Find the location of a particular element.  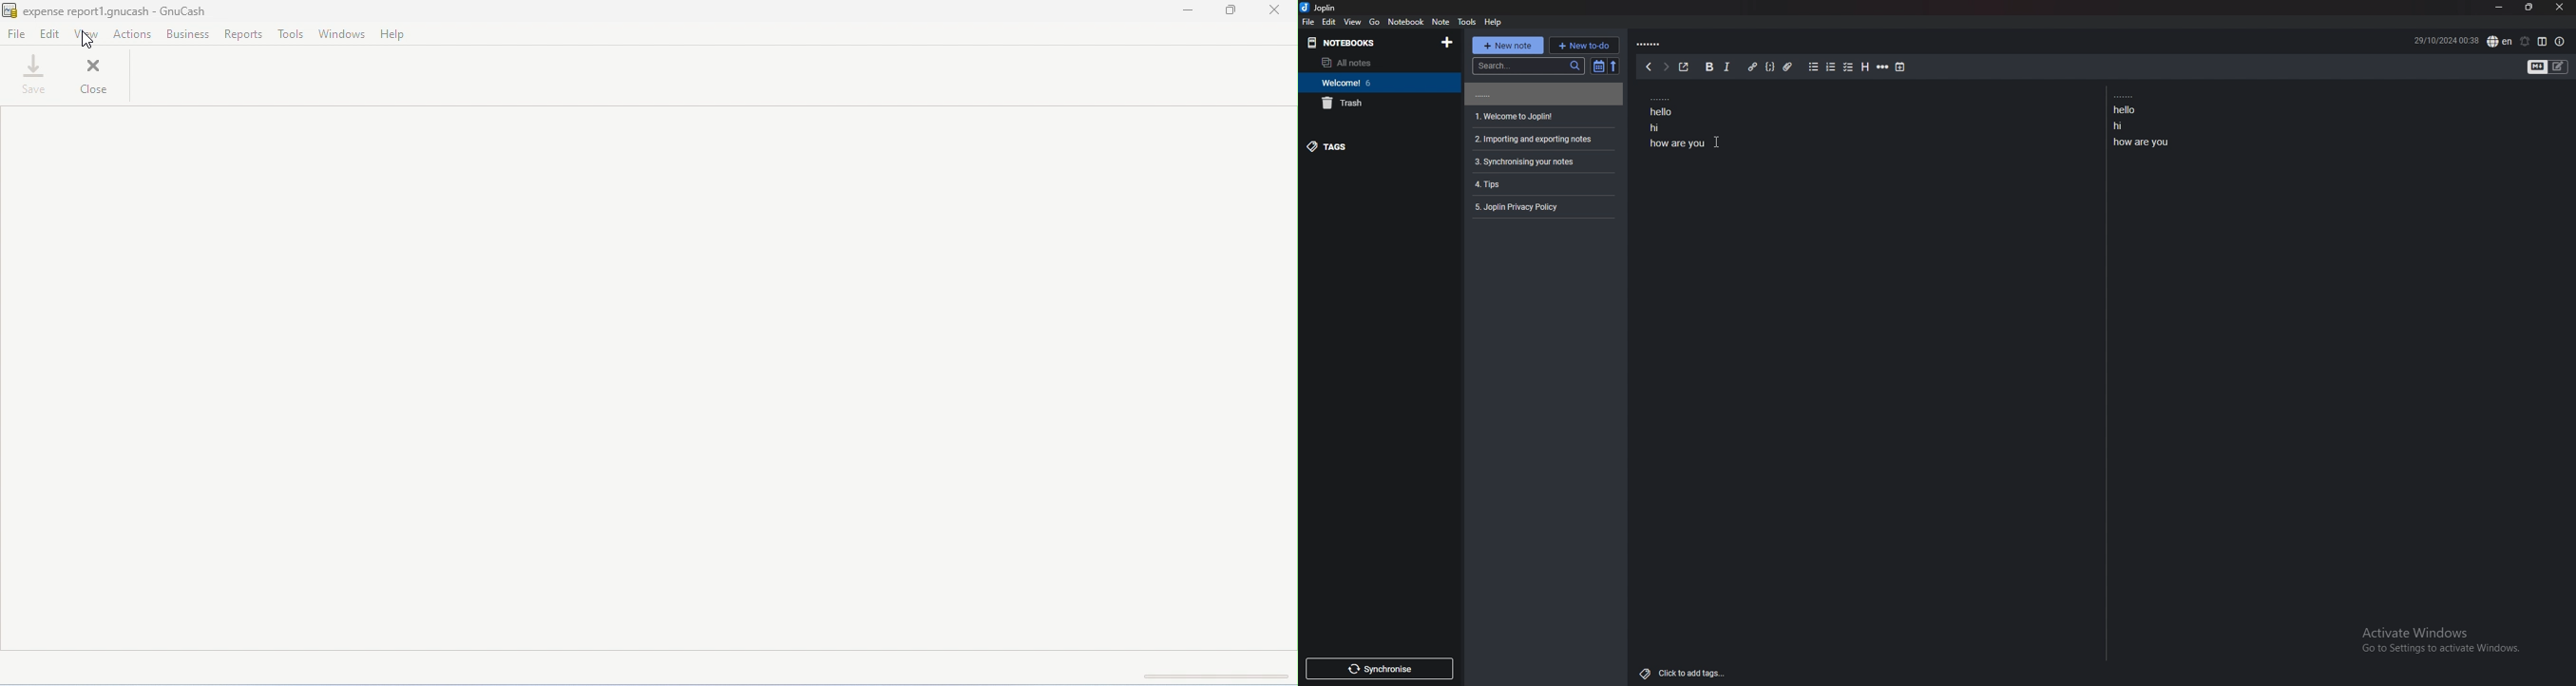

back is located at coordinates (1649, 67).